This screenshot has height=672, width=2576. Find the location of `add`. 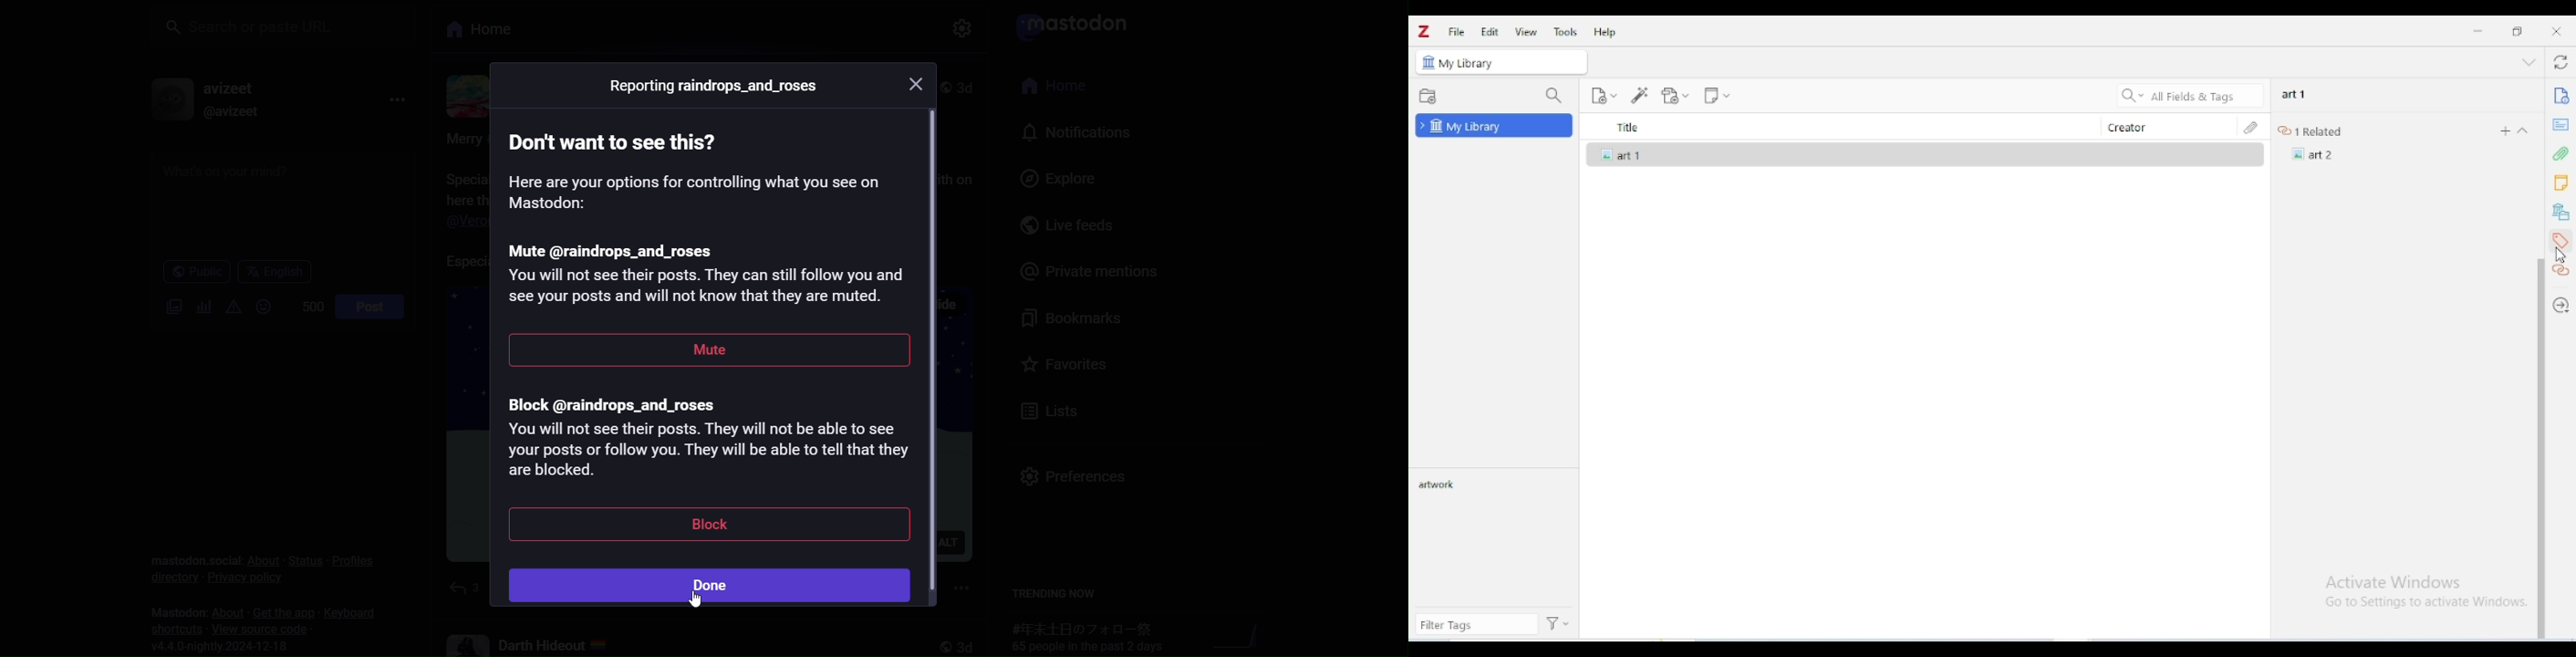

add is located at coordinates (2501, 130).